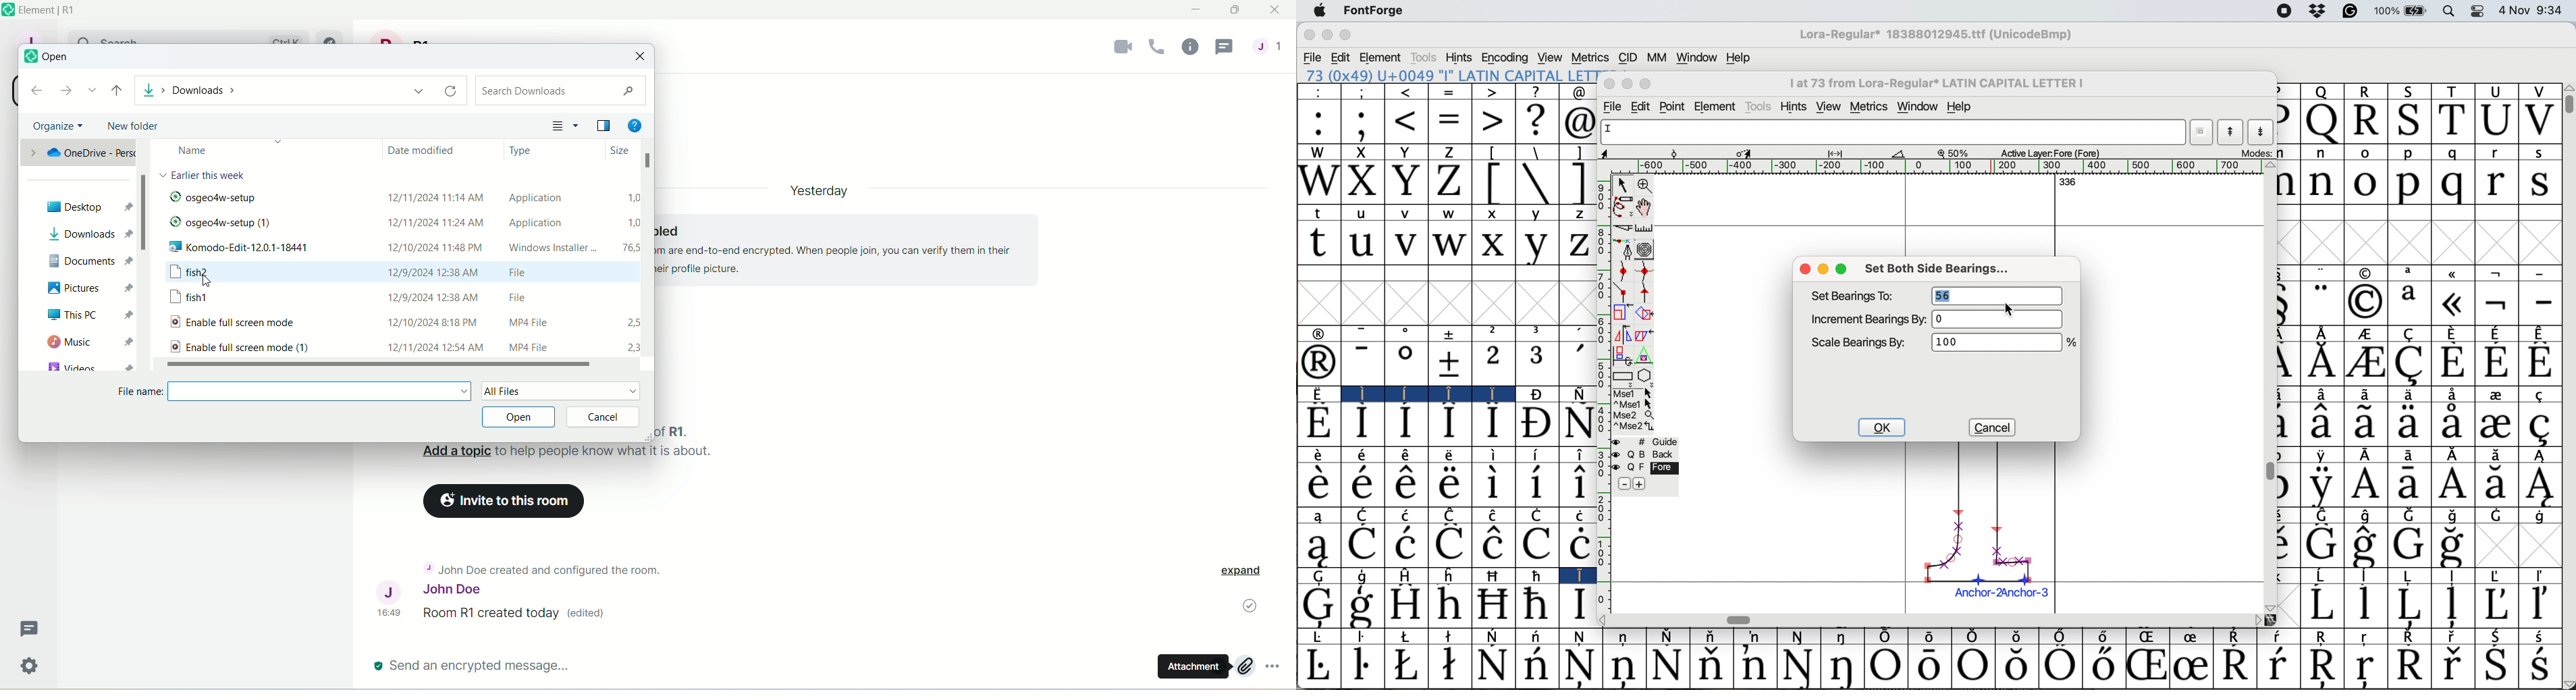  Describe the element at coordinates (2322, 333) in the screenshot. I see `symbol` at that location.